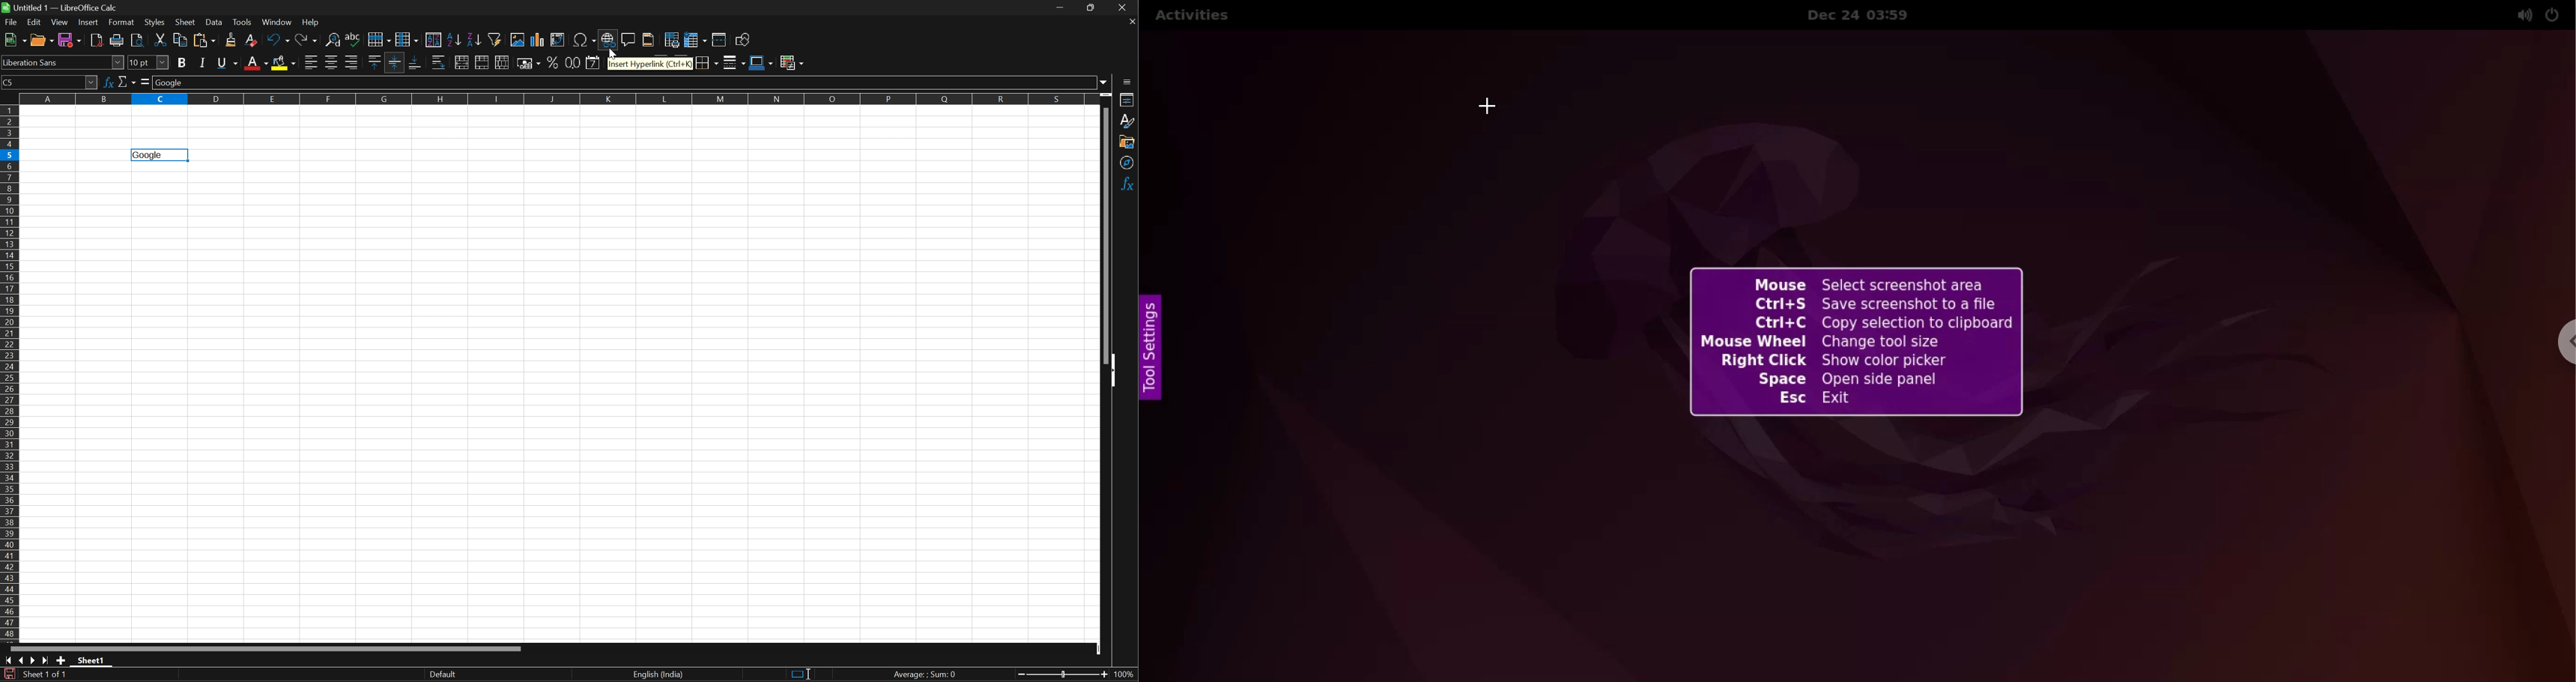  What do you see at coordinates (334, 64) in the screenshot?
I see `Align center` at bounding box center [334, 64].